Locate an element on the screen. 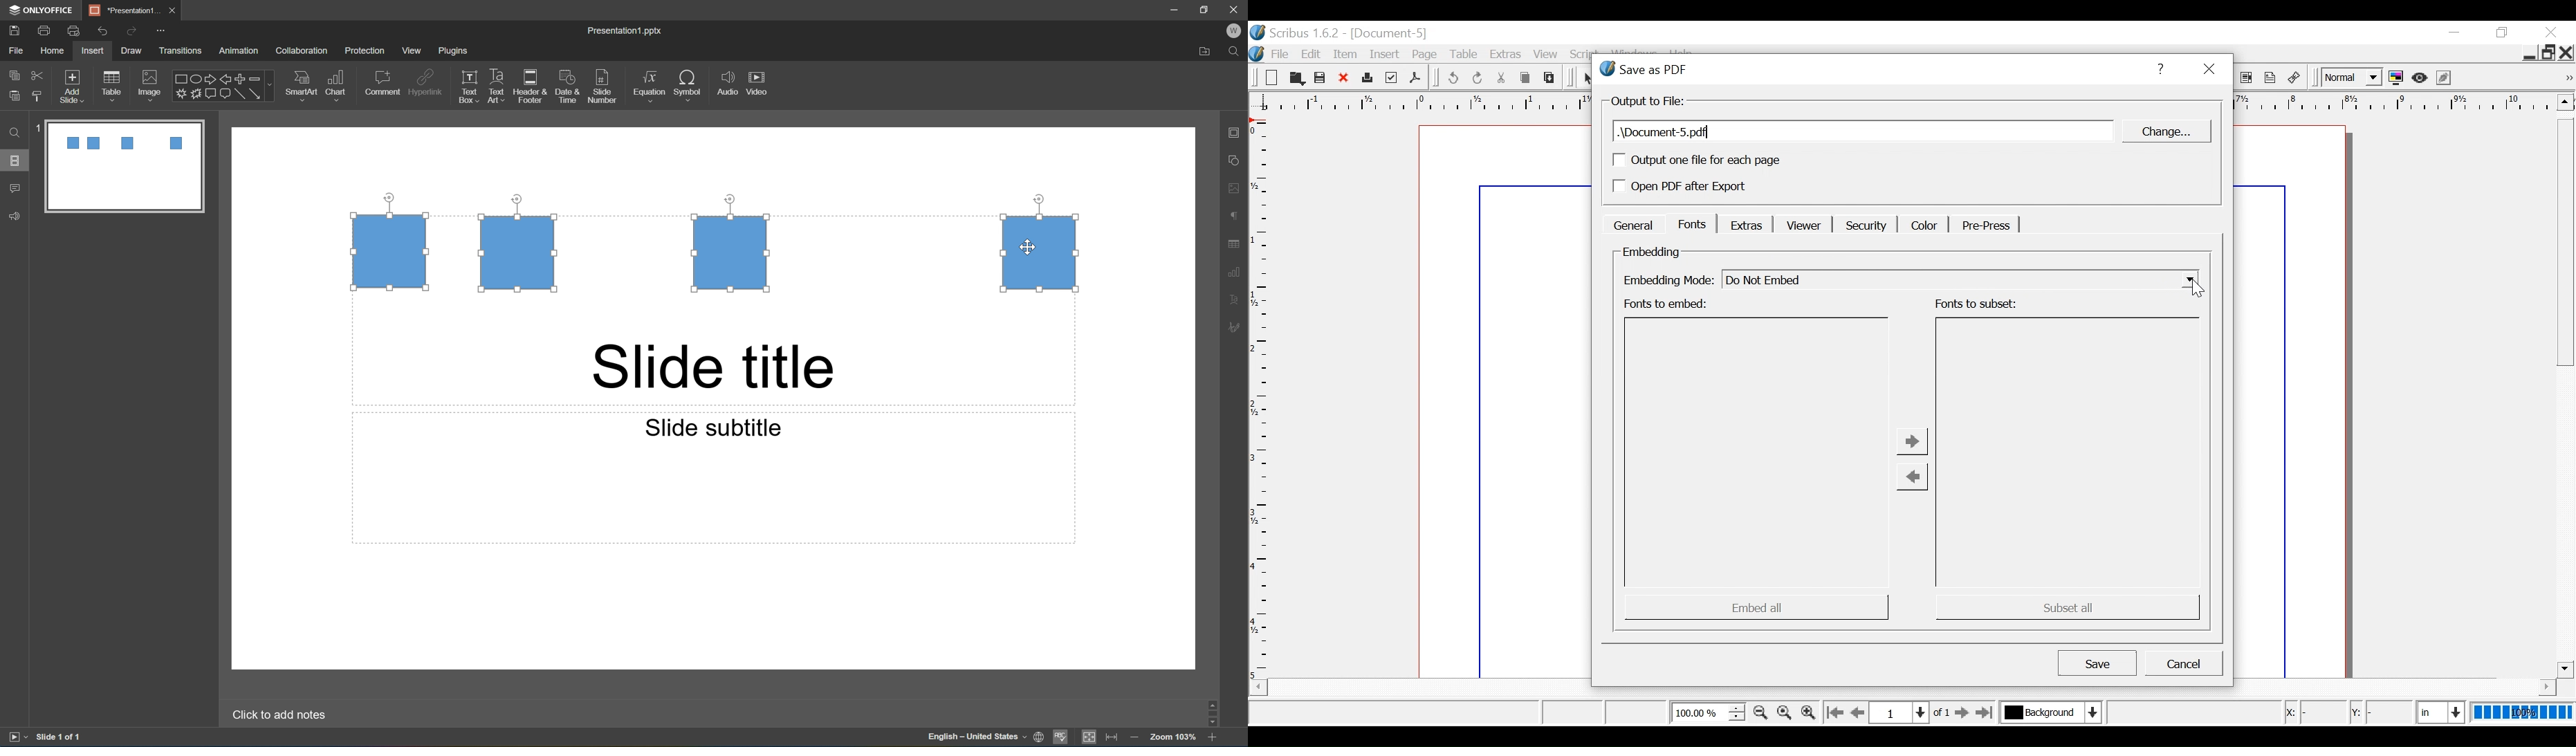  equation is located at coordinates (649, 84).